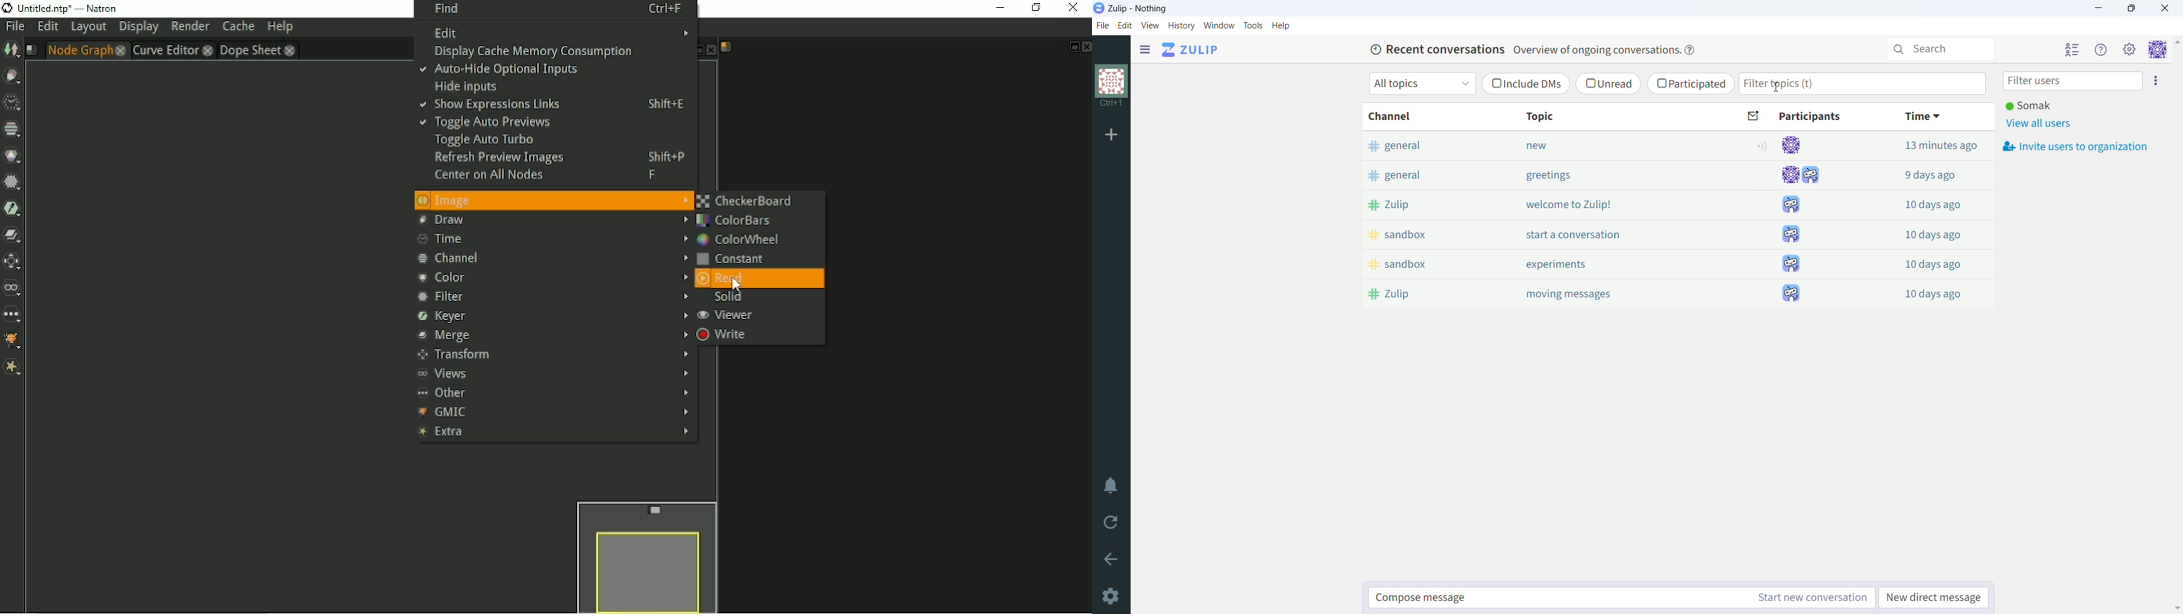 Image resolution: width=2184 pixels, height=616 pixels. What do you see at coordinates (1110, 522) in the screenshot?
I see `reload` at bounding box center [1110, 522].